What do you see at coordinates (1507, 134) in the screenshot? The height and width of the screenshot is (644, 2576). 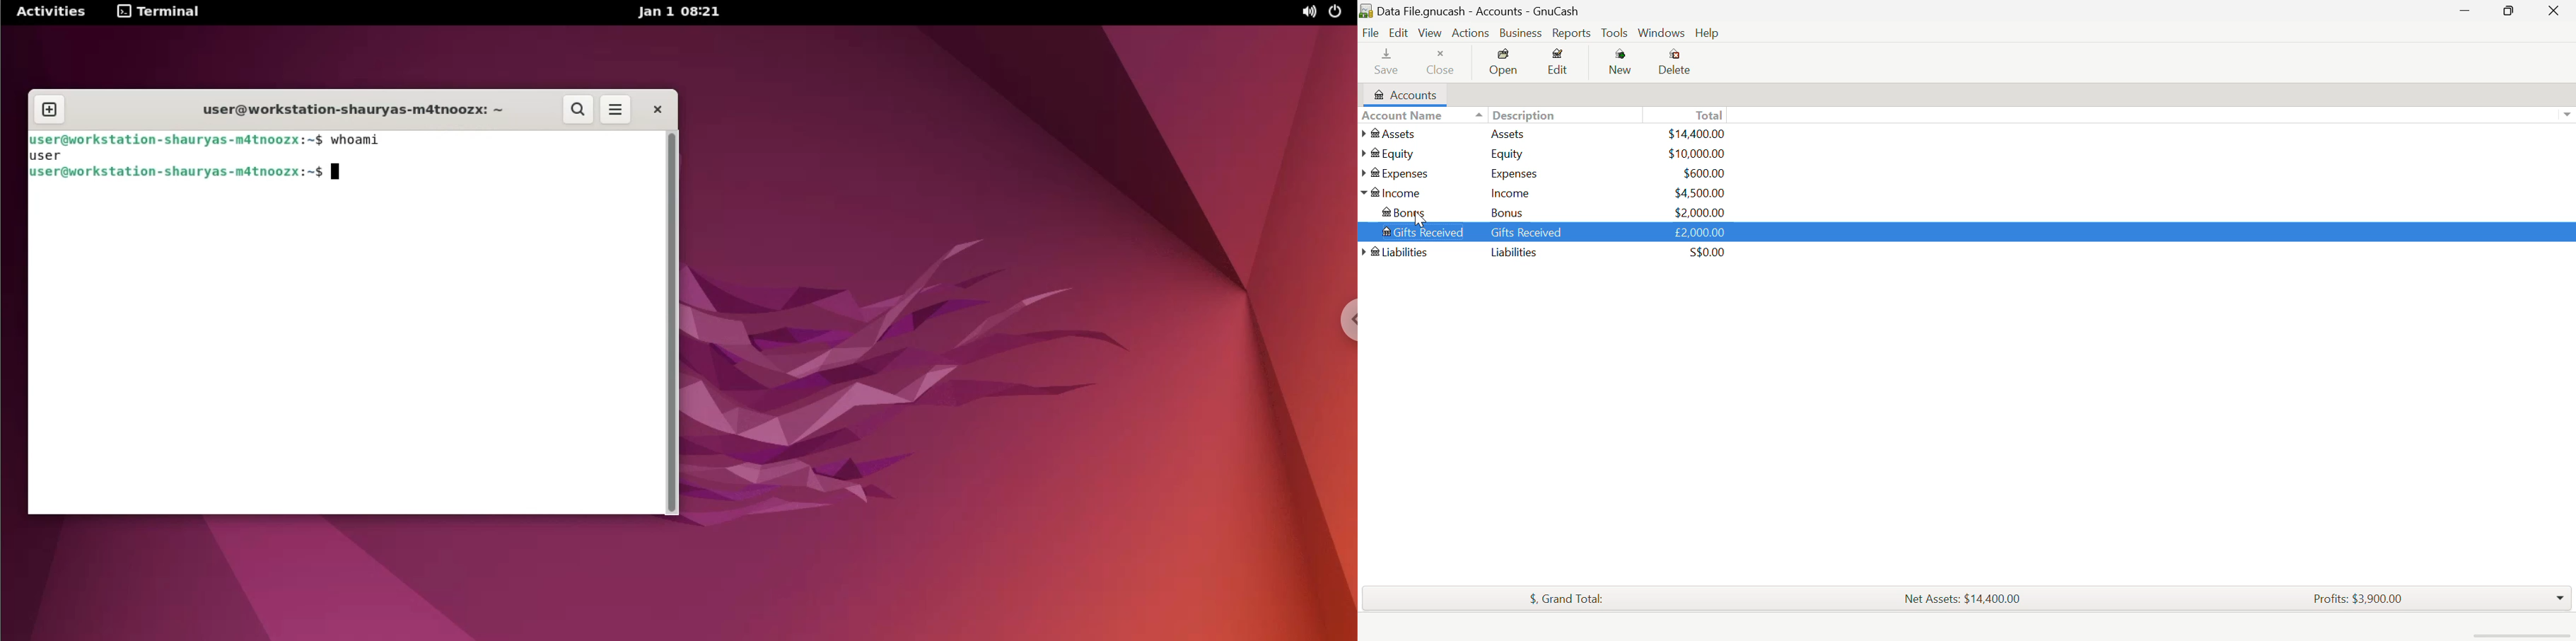 I see `Assets` at bounding box center [1507, 134].